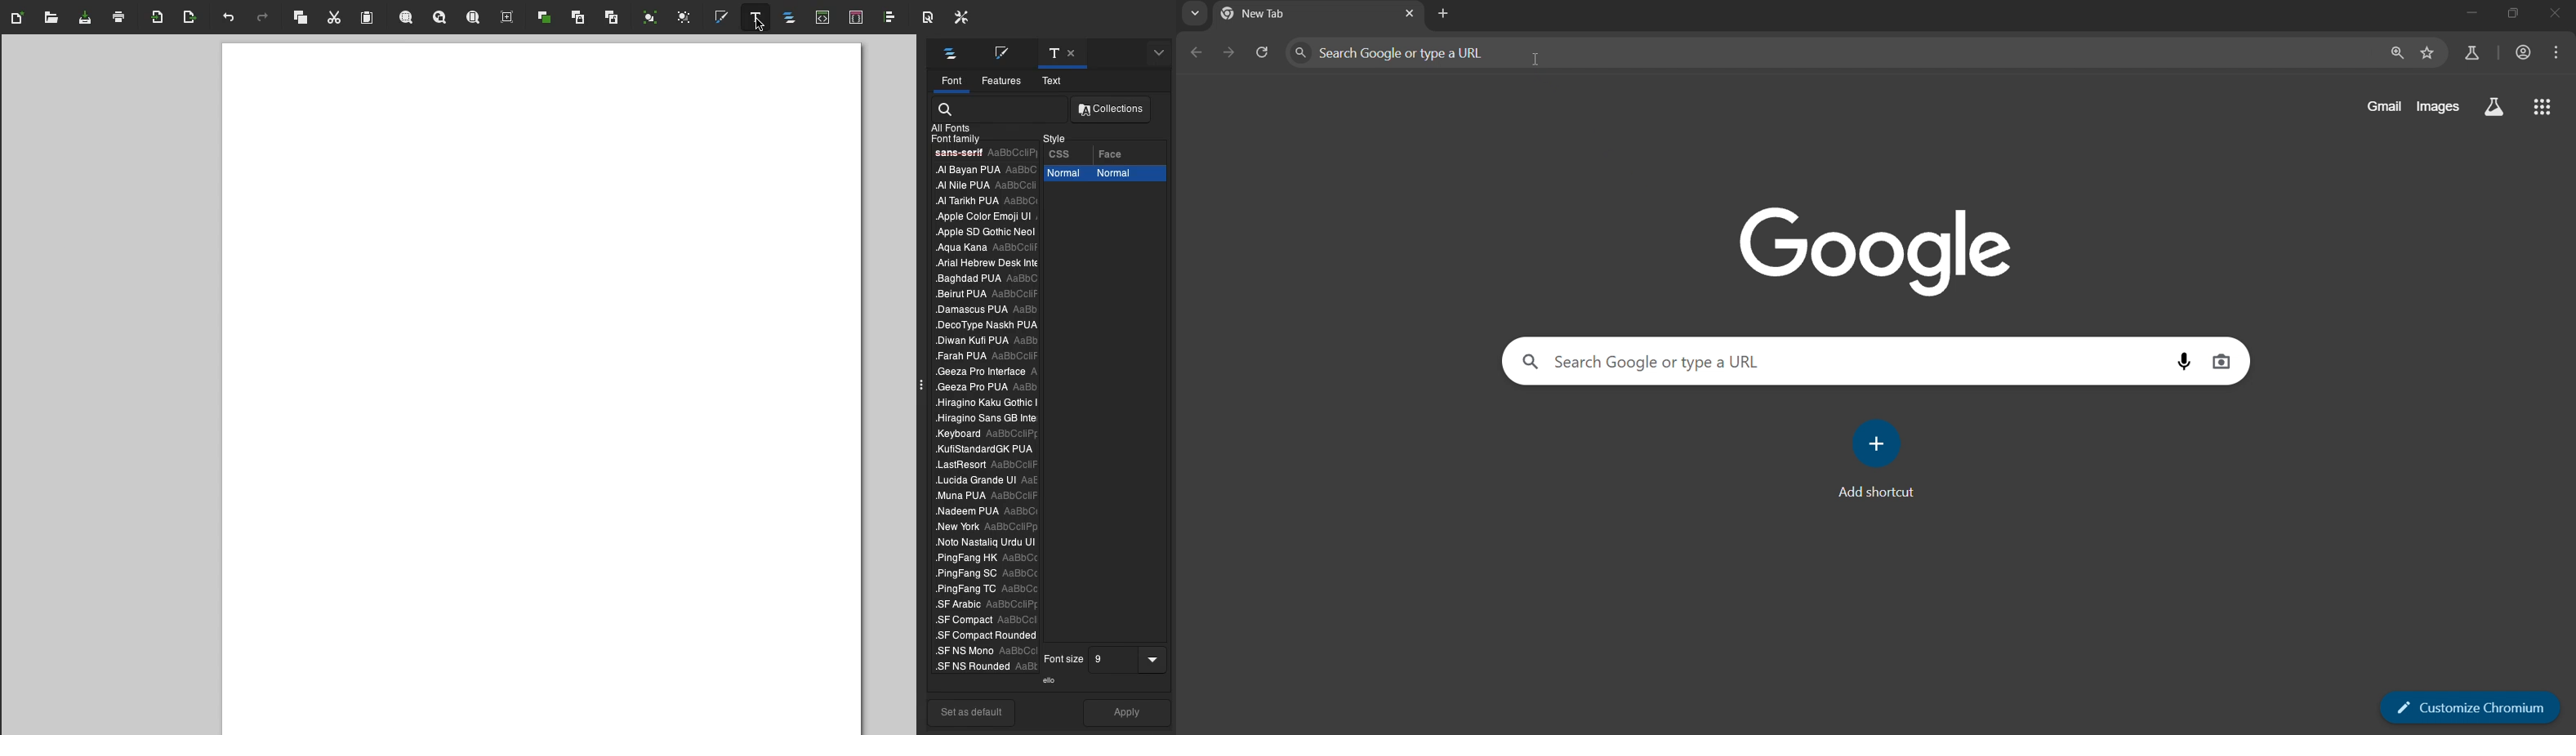  I want to click on Collections, so click(1112, 110).